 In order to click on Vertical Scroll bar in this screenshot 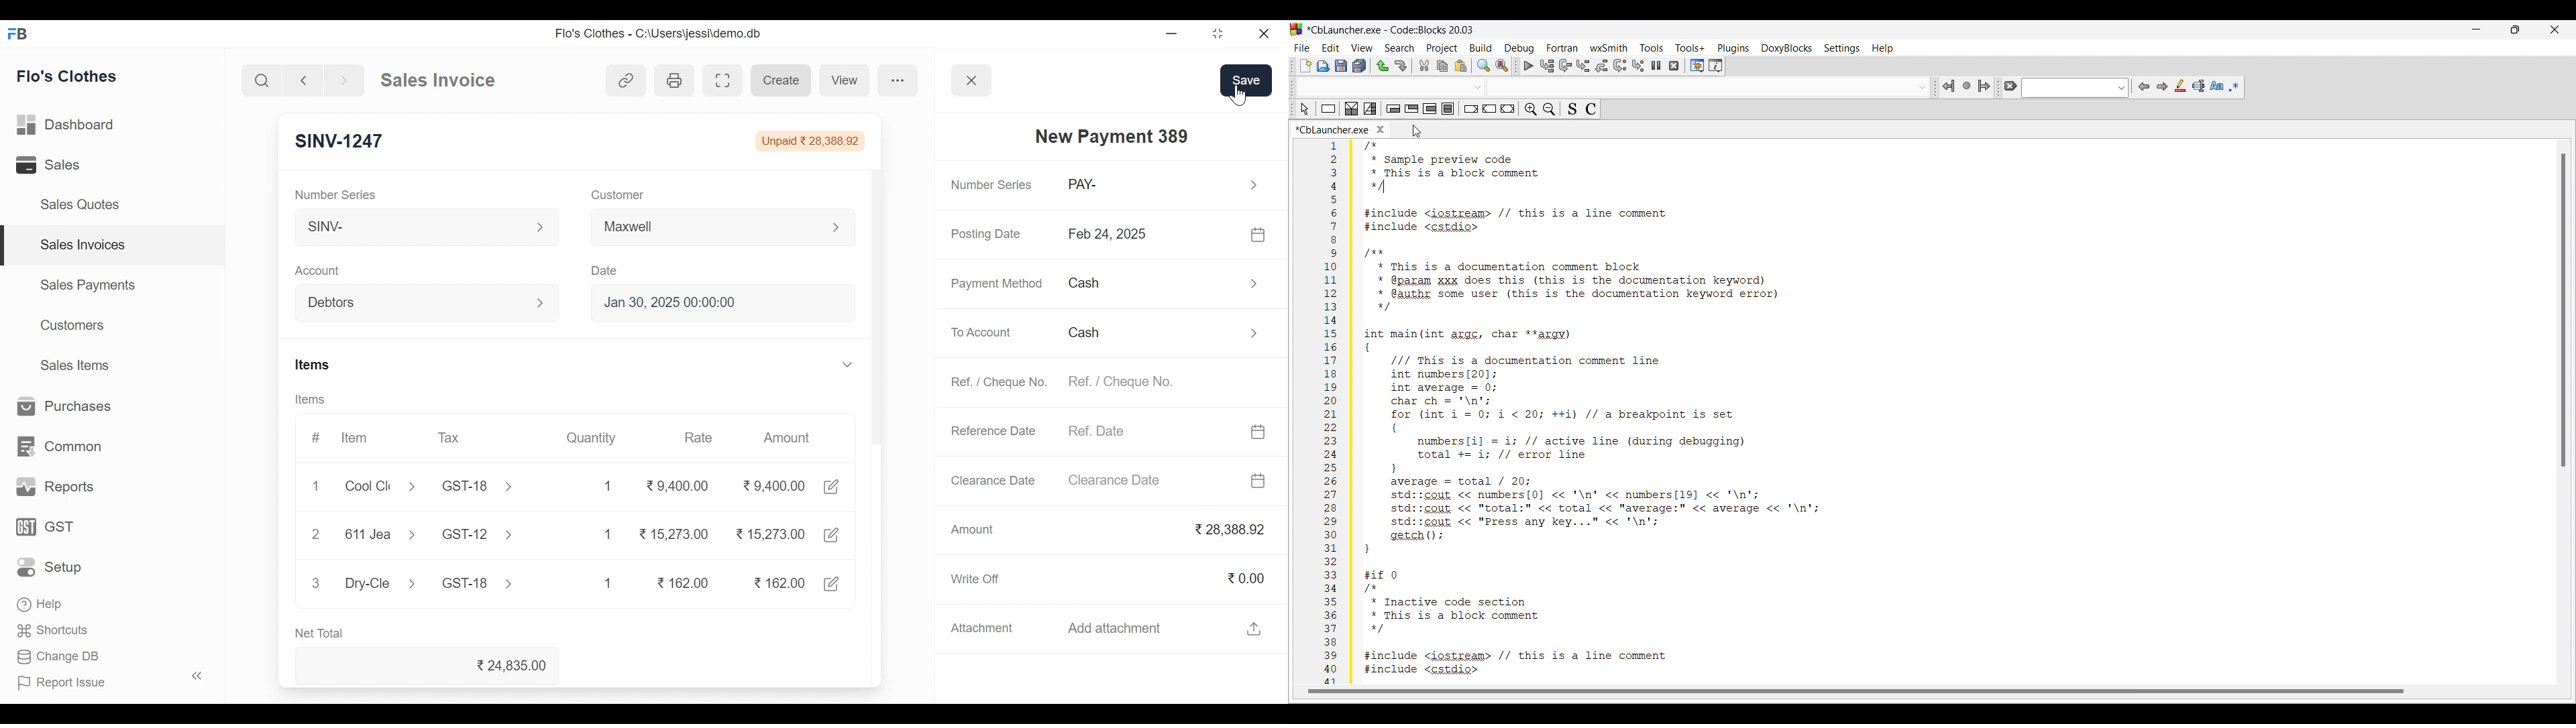, I will do `click(881, 306)`.